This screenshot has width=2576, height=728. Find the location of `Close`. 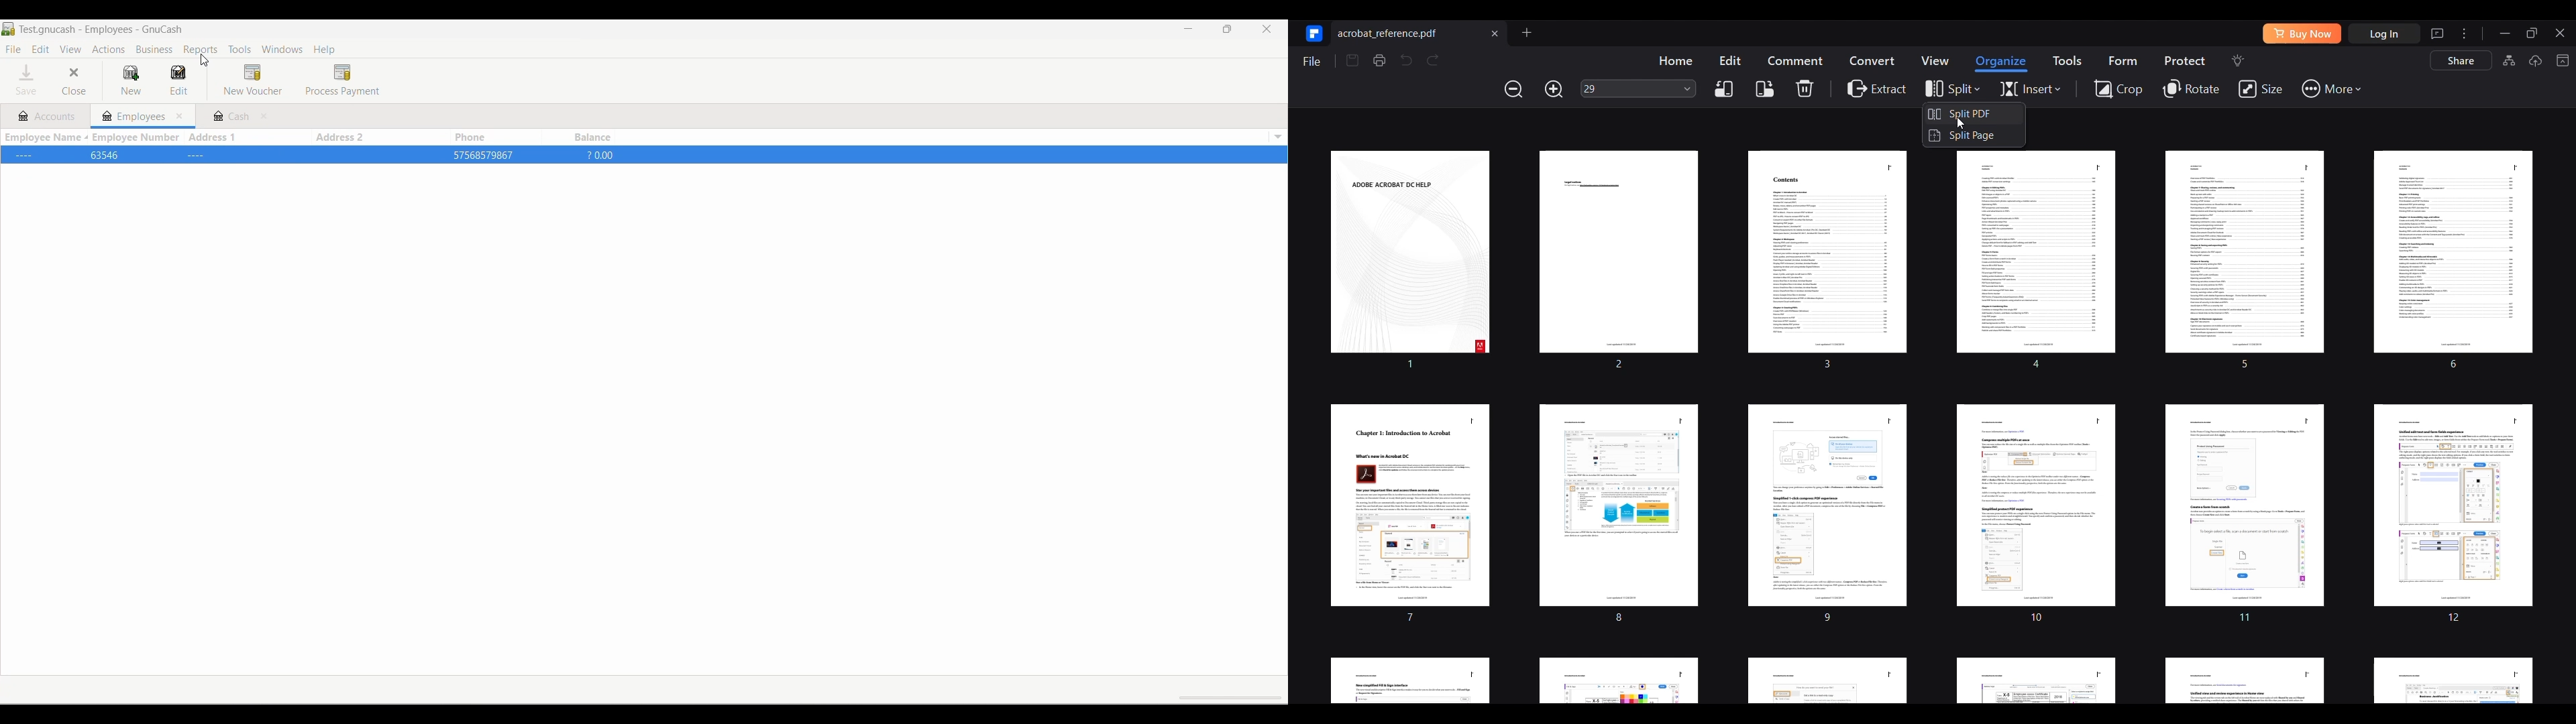

Close is located at coordinates (74, 80).